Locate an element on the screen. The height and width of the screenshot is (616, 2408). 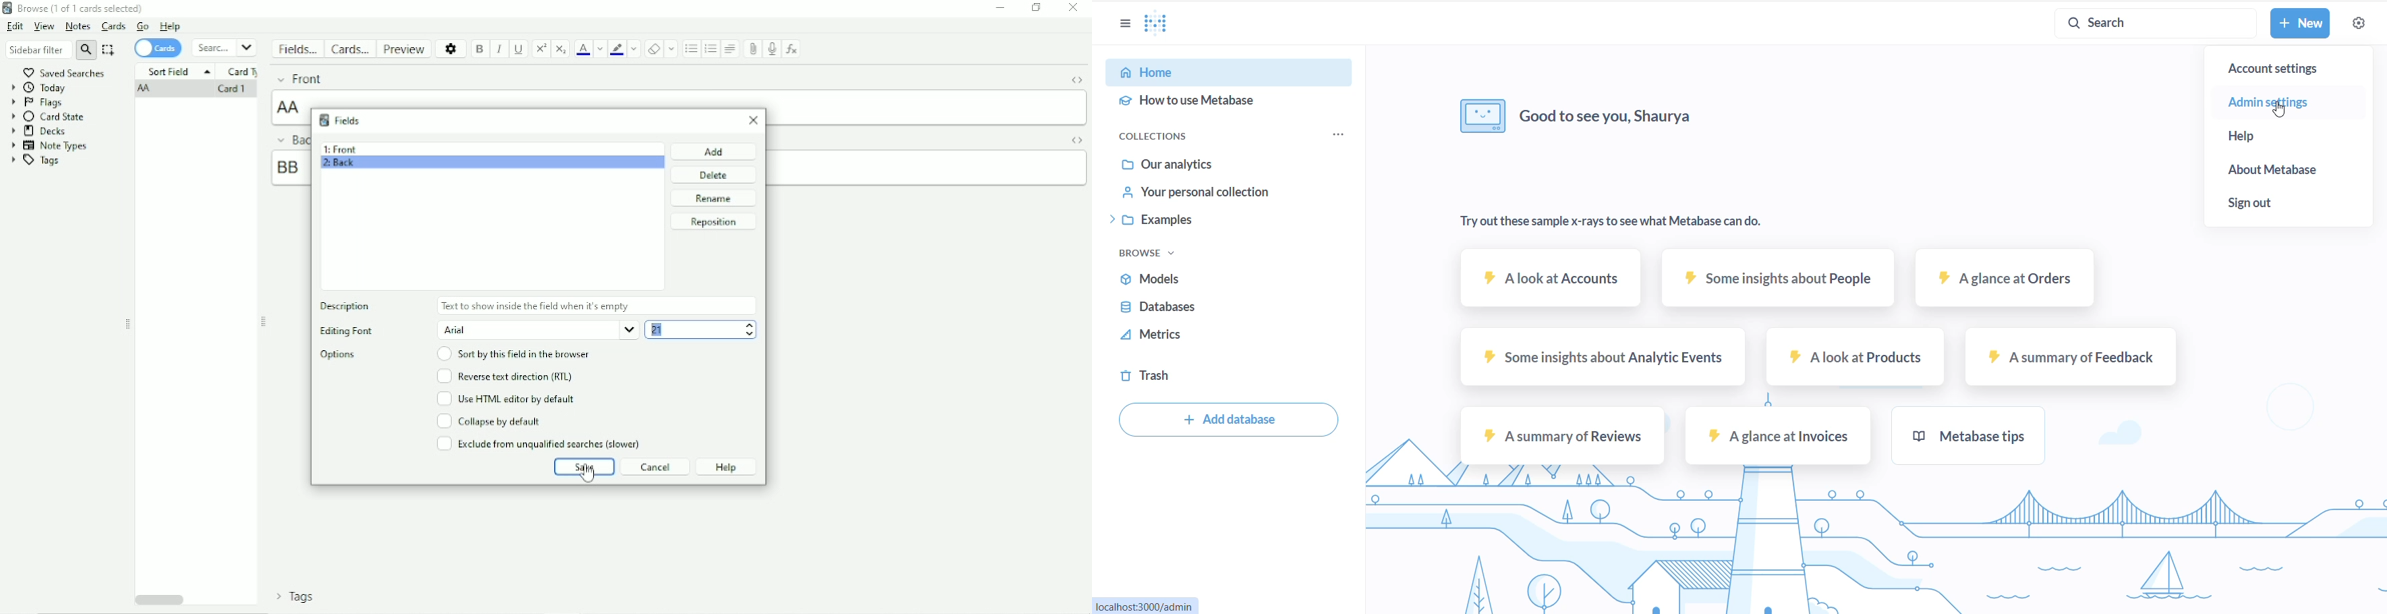
Today is located at coordinates (40, 88).